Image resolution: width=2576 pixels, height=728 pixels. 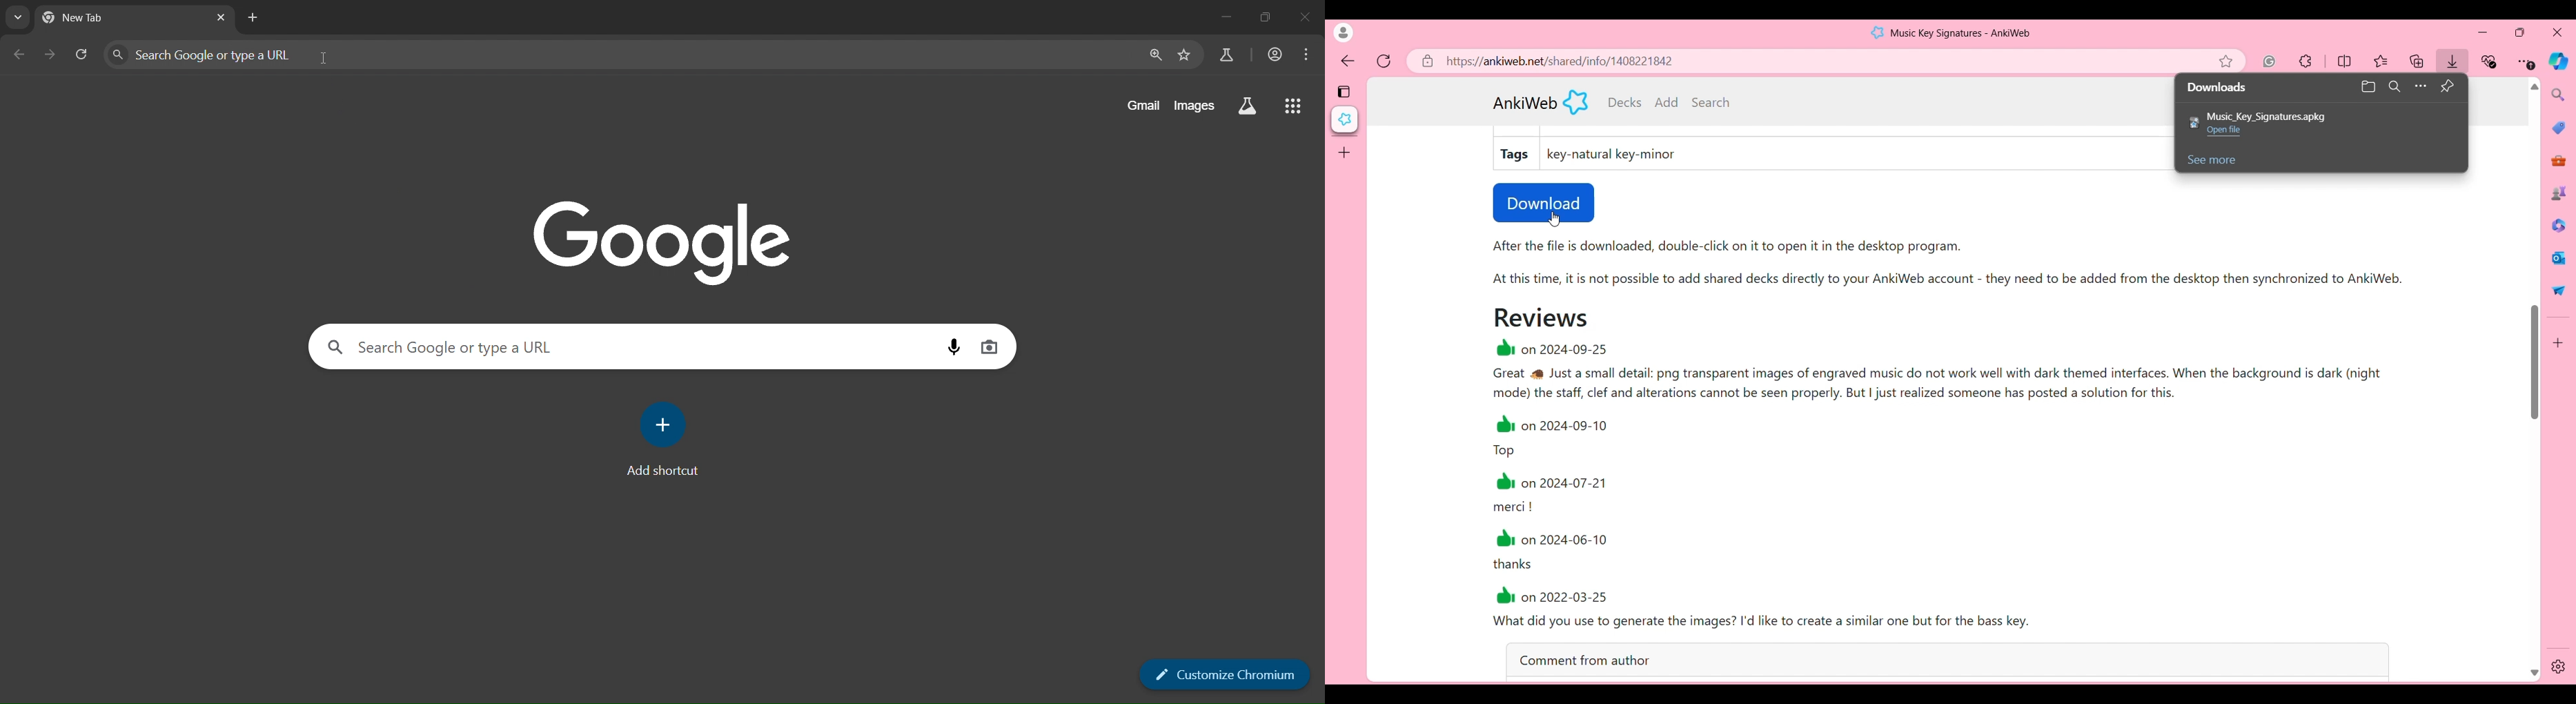 I want to click on Search, so click(x=1711, y=102).